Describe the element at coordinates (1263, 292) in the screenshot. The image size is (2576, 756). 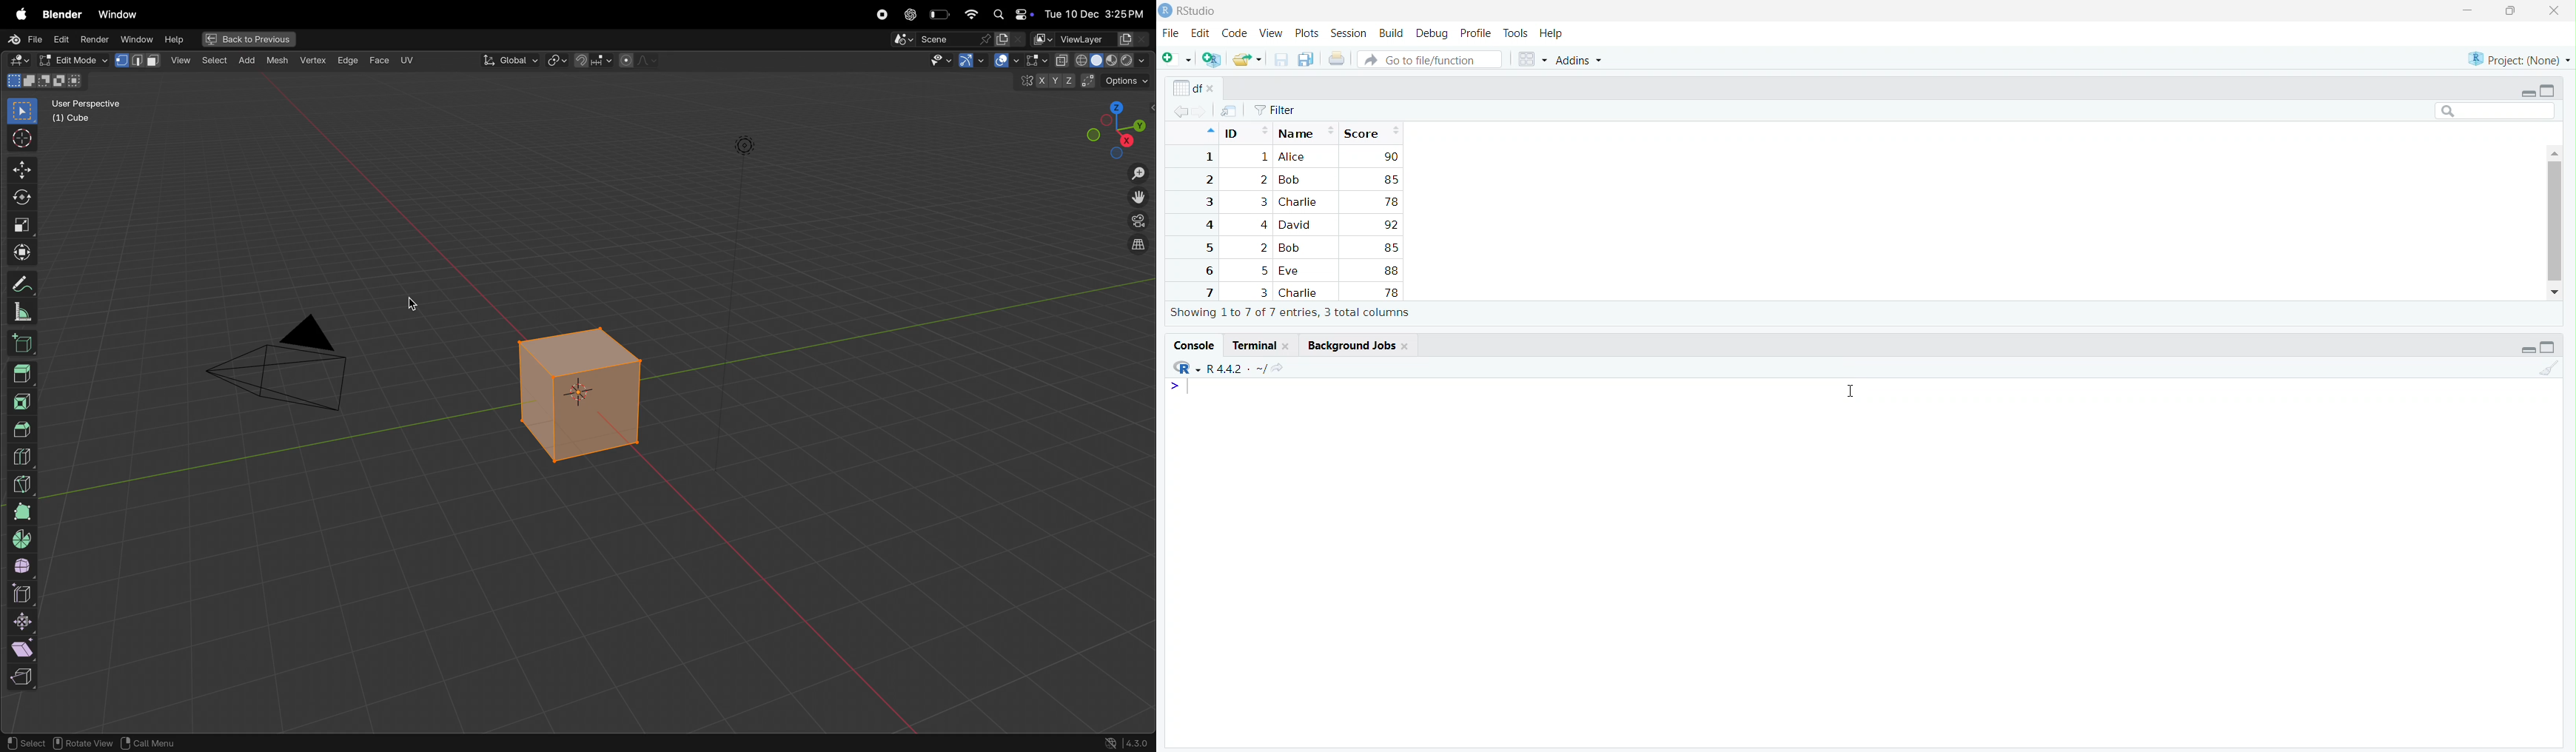
I see `3` at that location.